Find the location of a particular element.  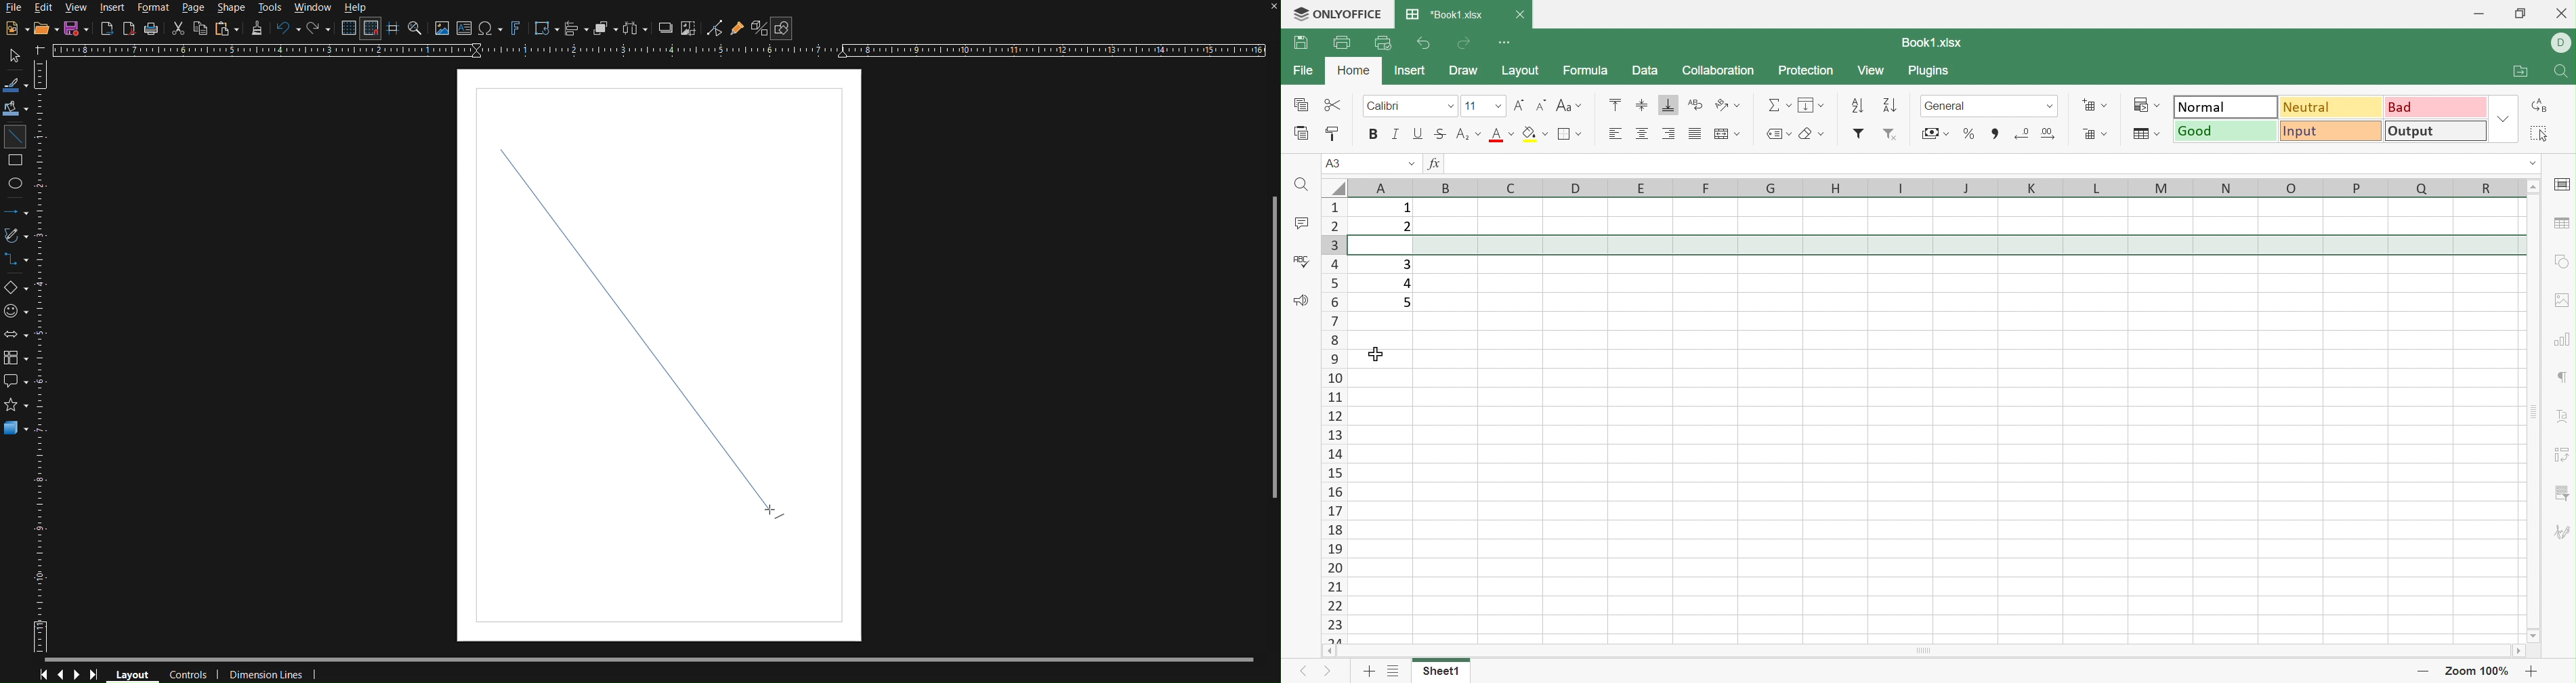

Format is located at coordinates (151, 8).